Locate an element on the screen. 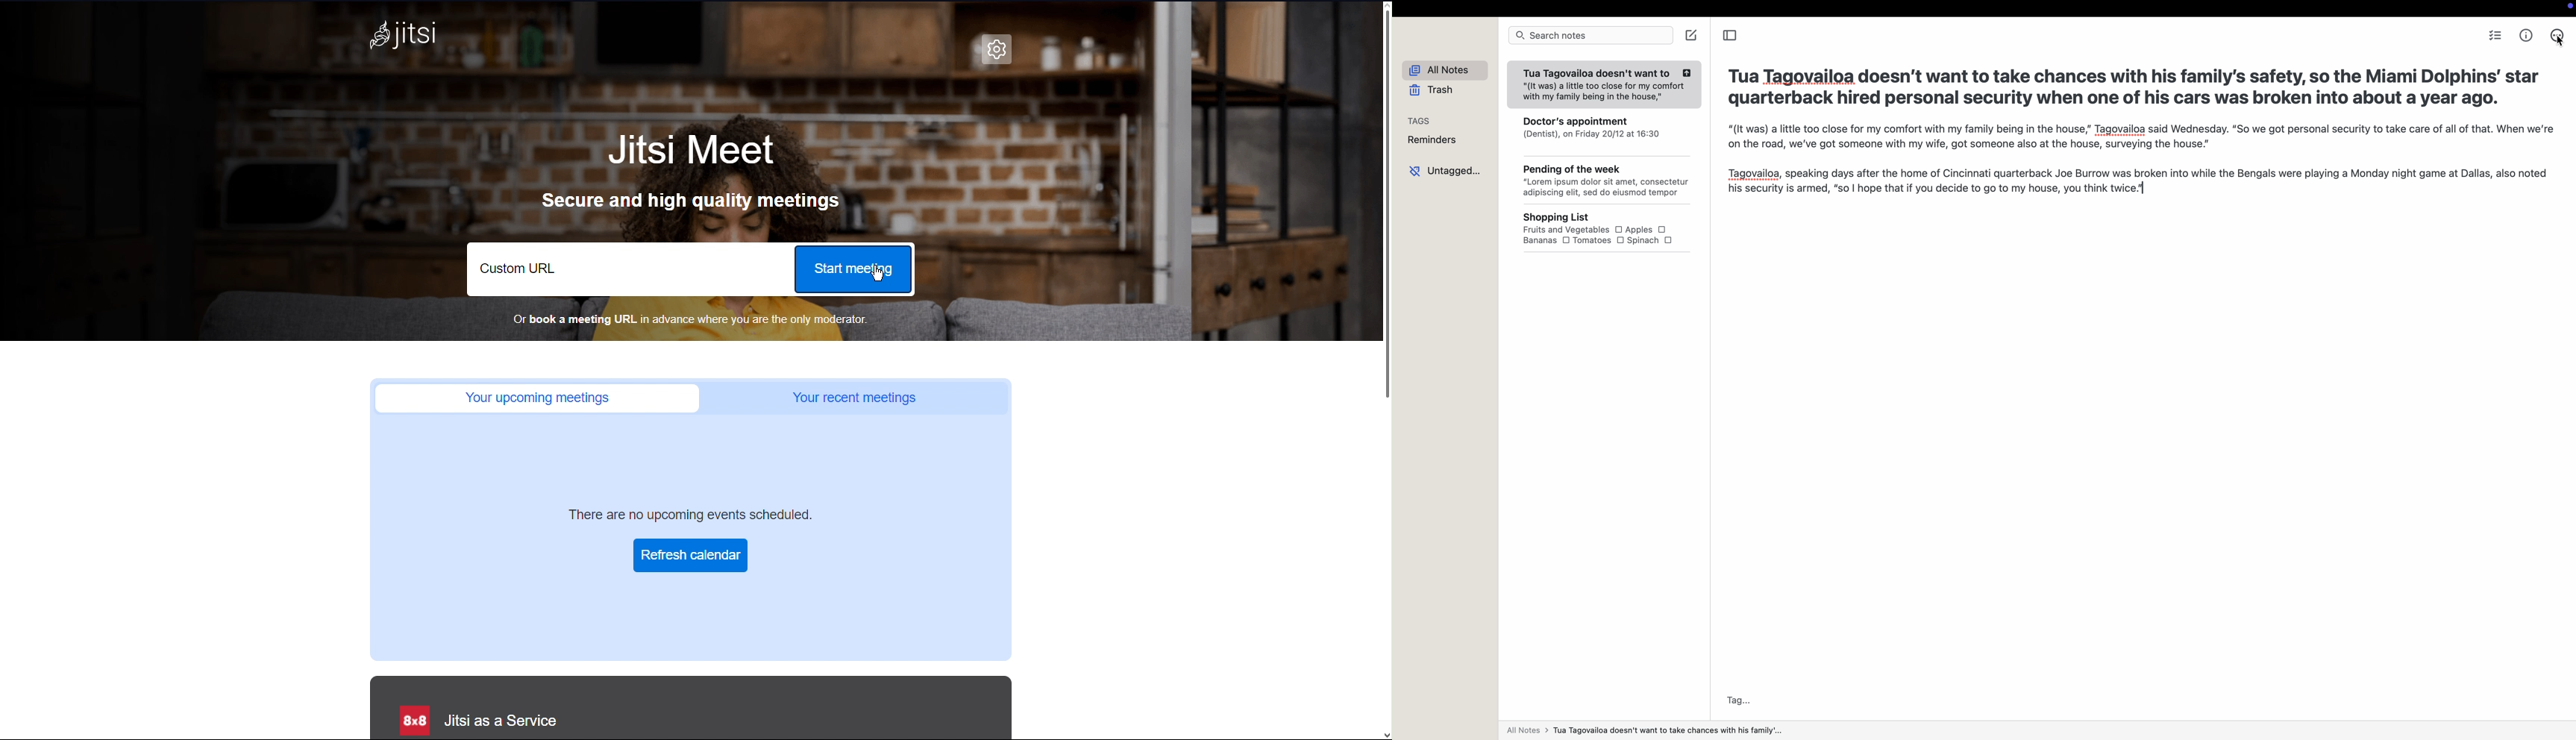 This screenshot has height=756, width=2576. reminders is located at coordinates (1428, 141).